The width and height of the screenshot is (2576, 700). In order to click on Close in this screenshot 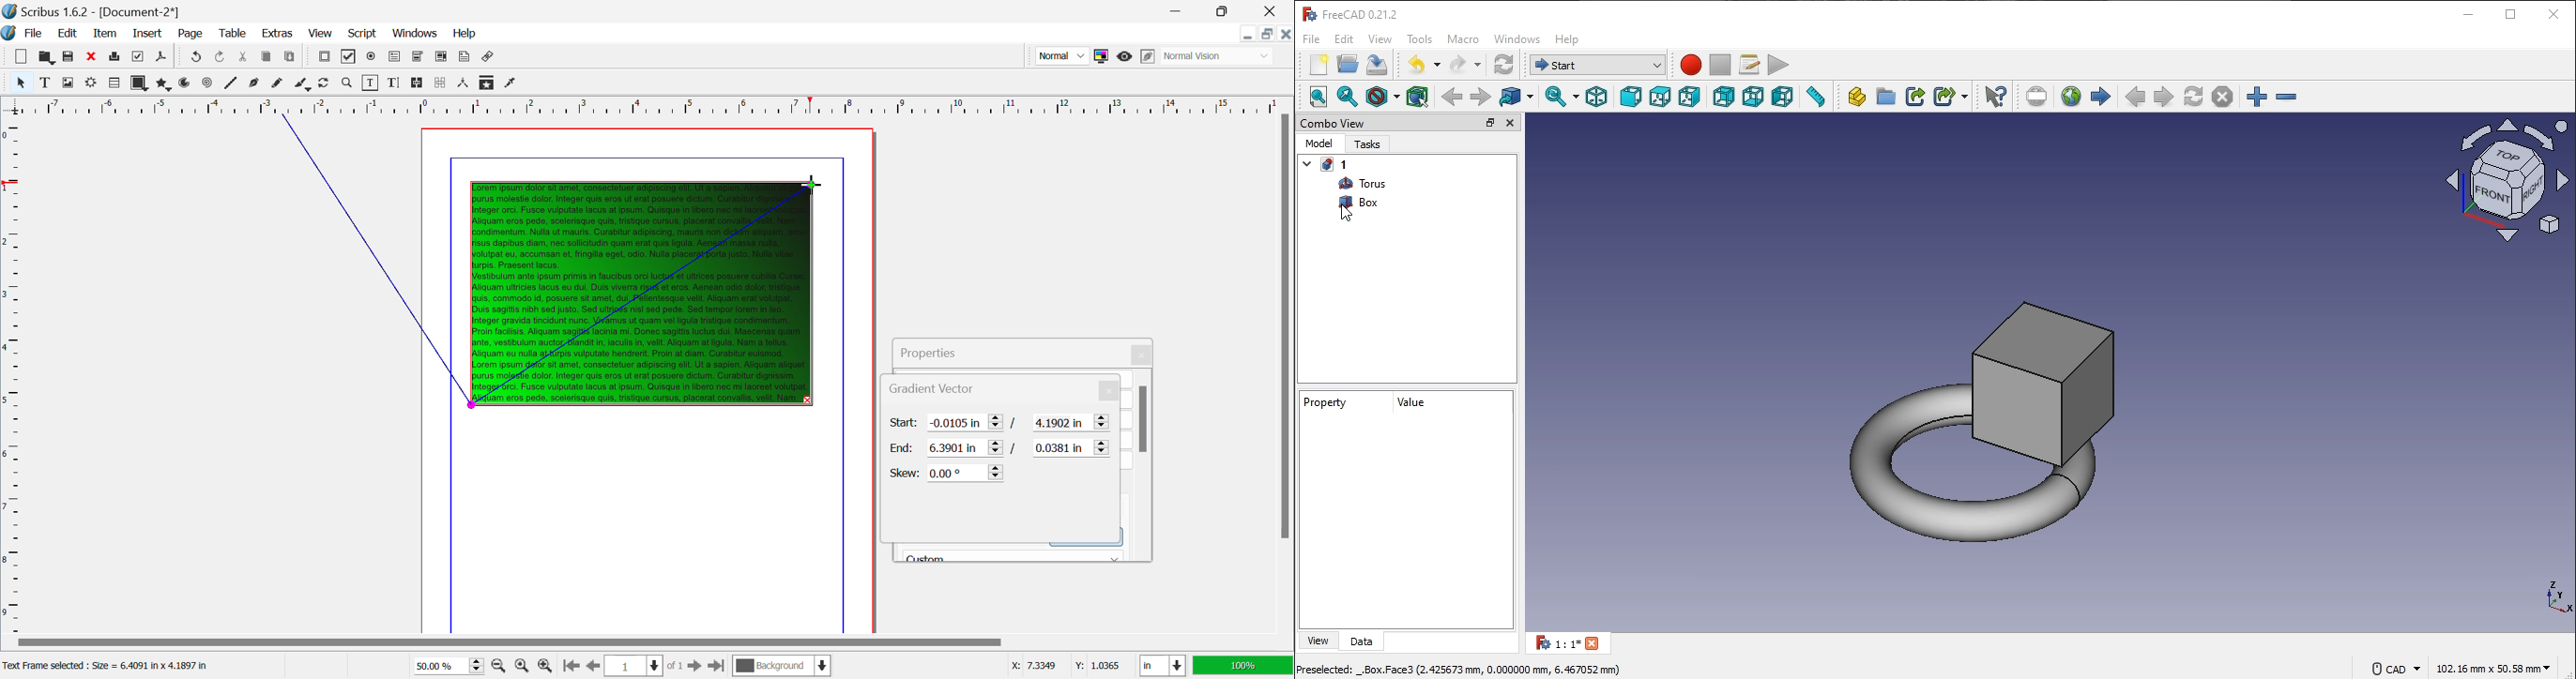, I will do `click(1286, 33)`.